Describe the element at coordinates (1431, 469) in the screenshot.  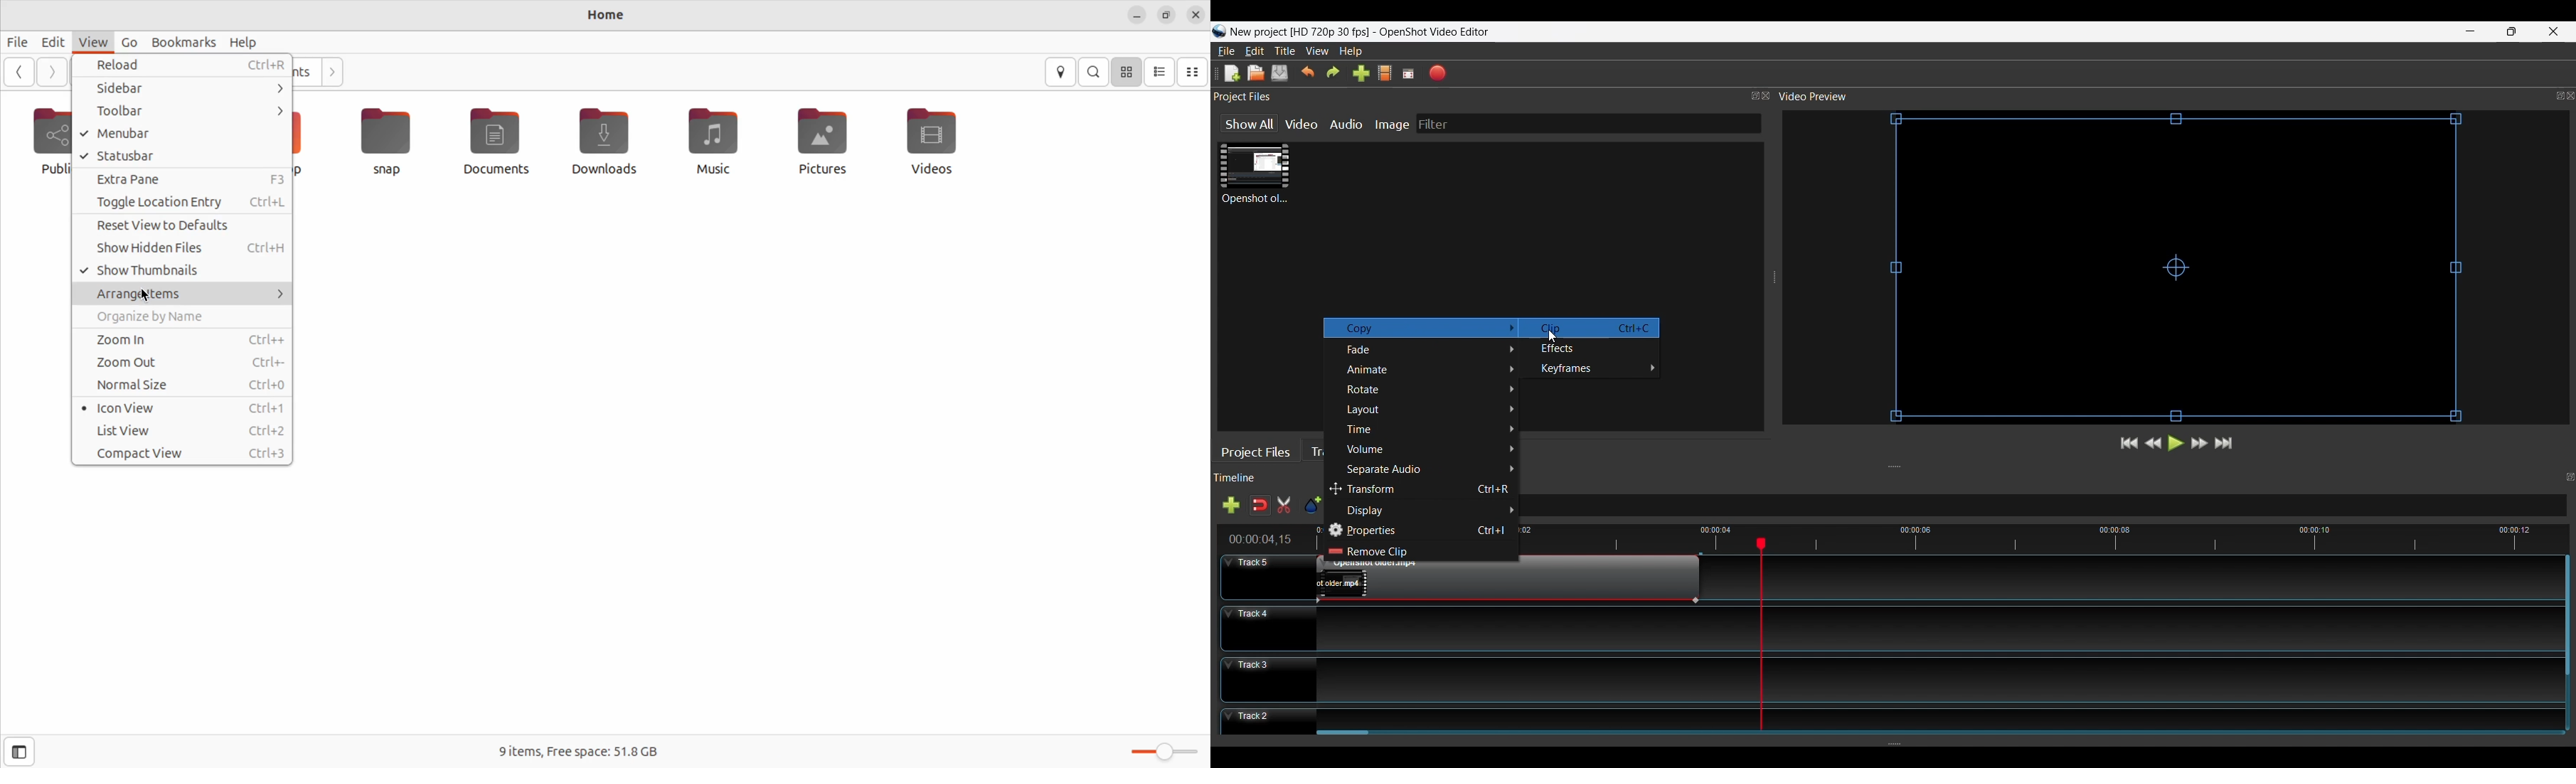
I see `Separate Audio` at that location.